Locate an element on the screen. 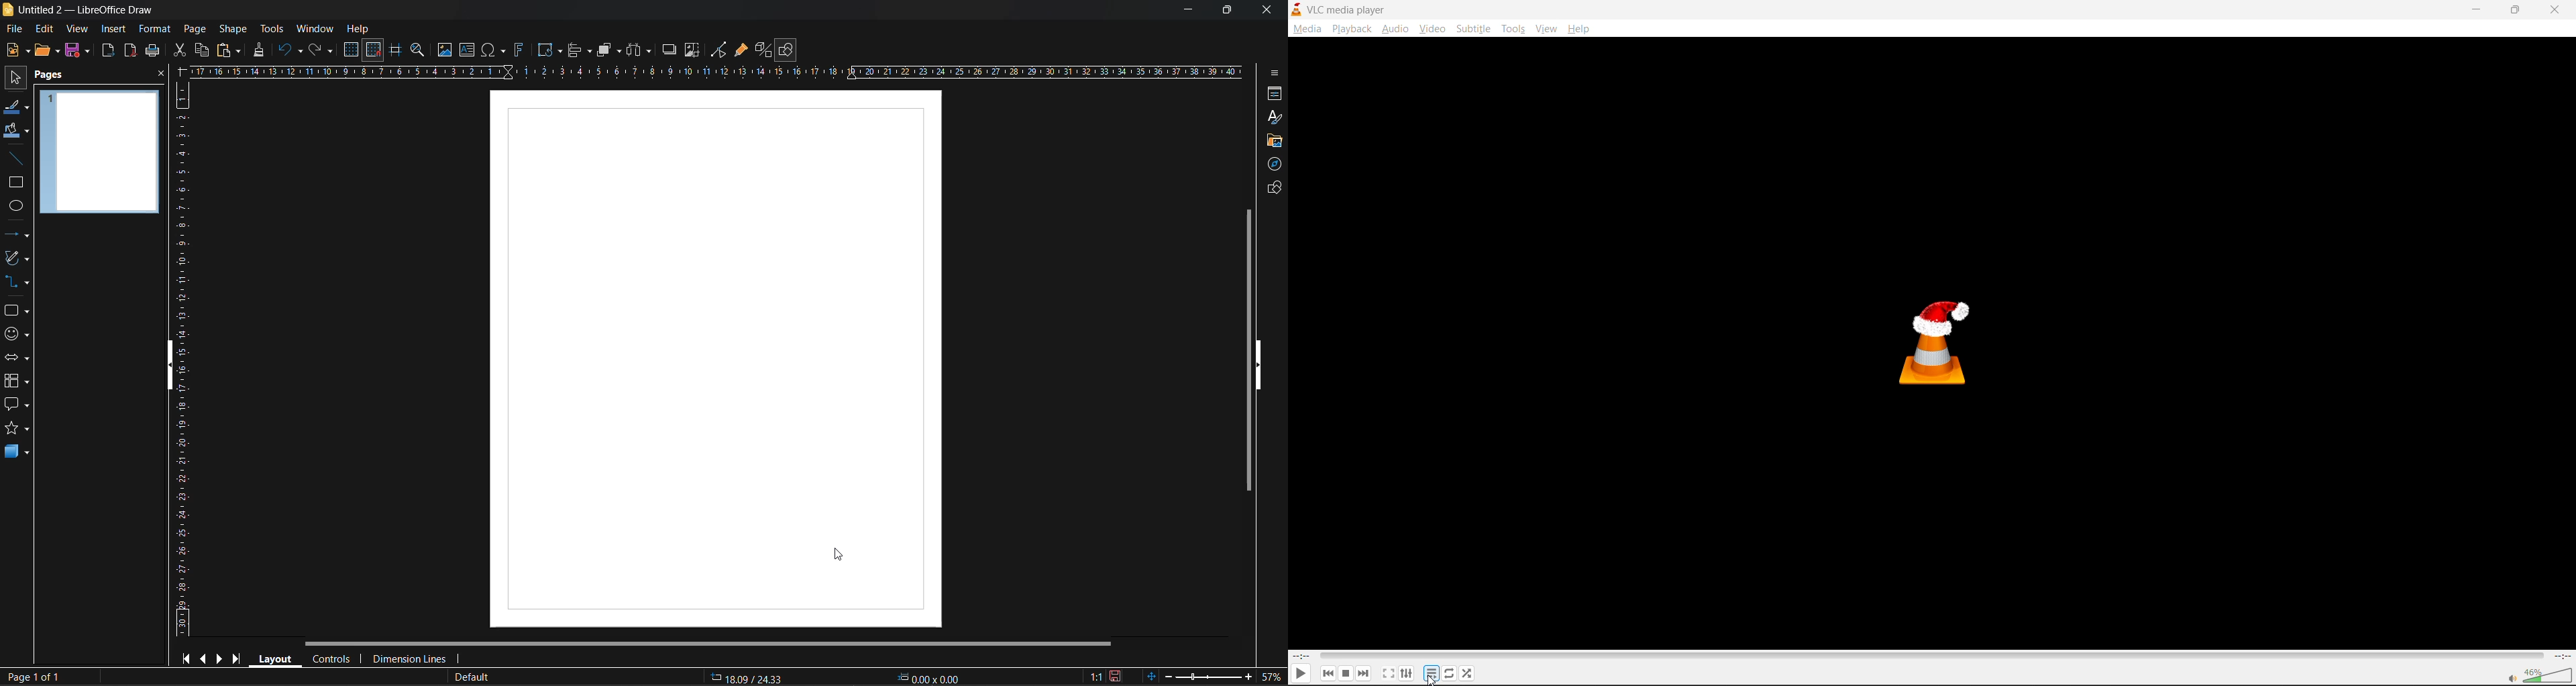 Image resolution: width=2576 pixels, height=700 pixels. track slider is located at coordinates (1928, 654).